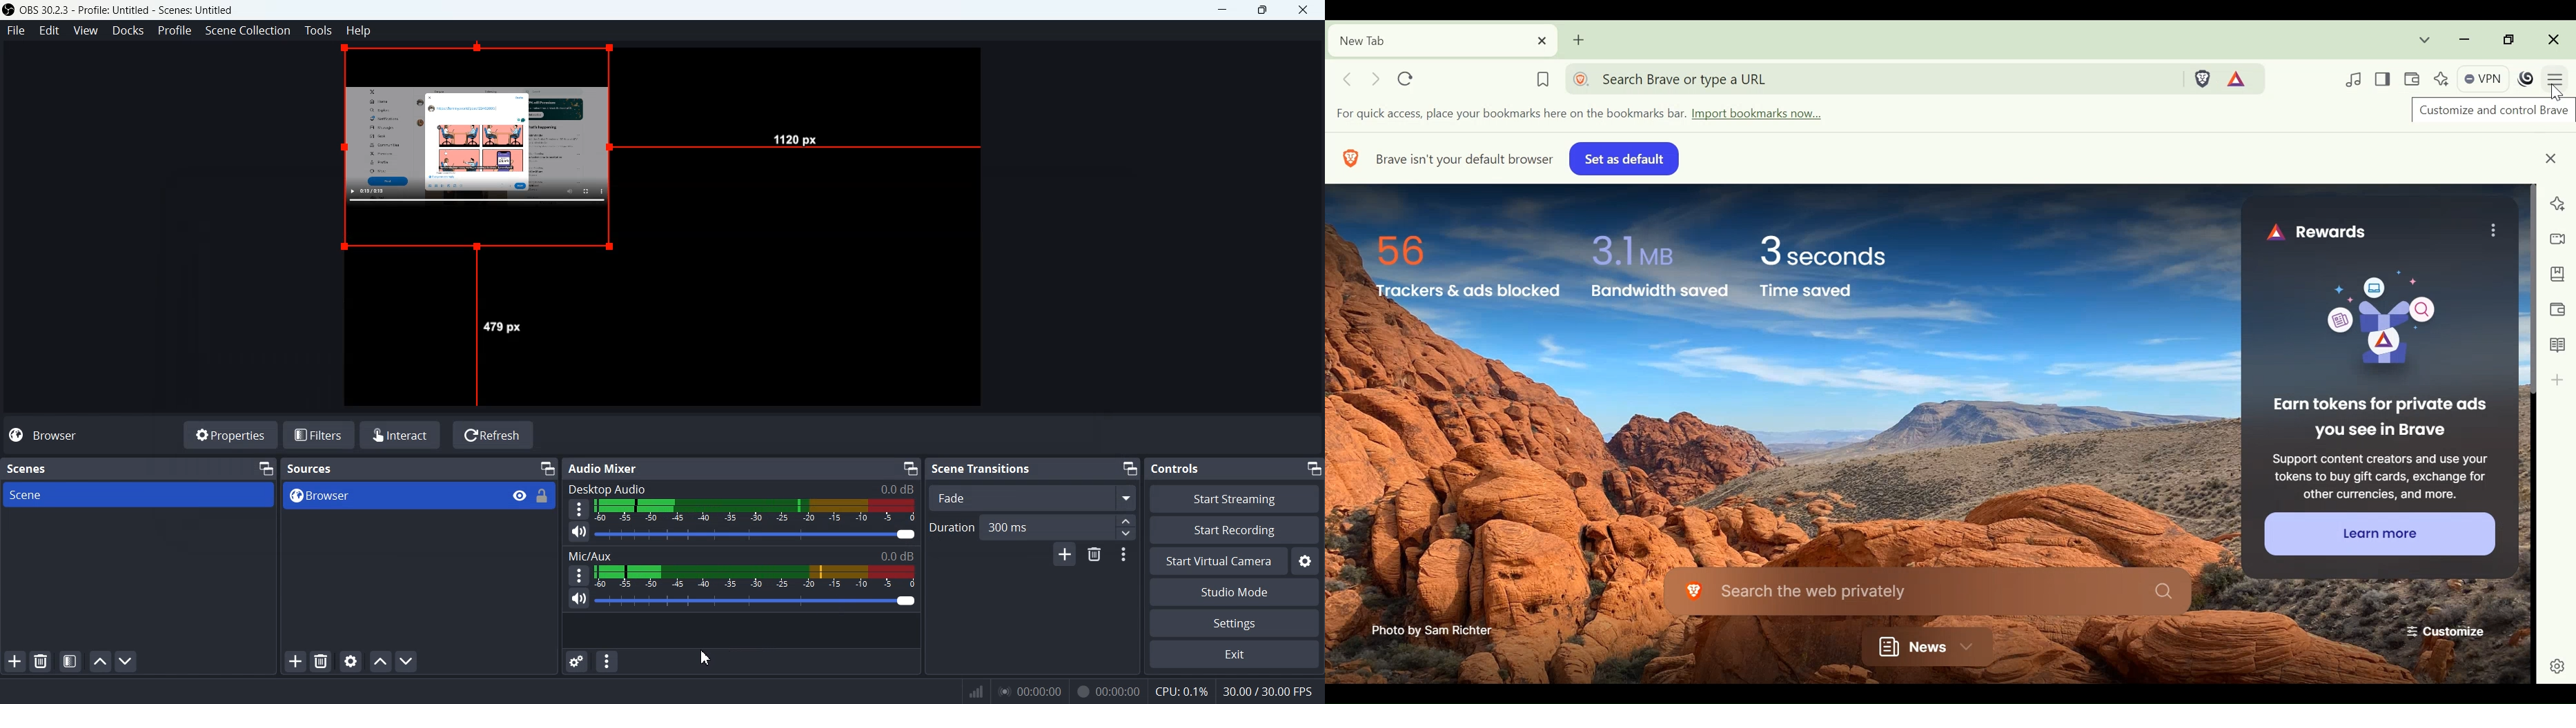  I want to click on View, so click(86, 31).